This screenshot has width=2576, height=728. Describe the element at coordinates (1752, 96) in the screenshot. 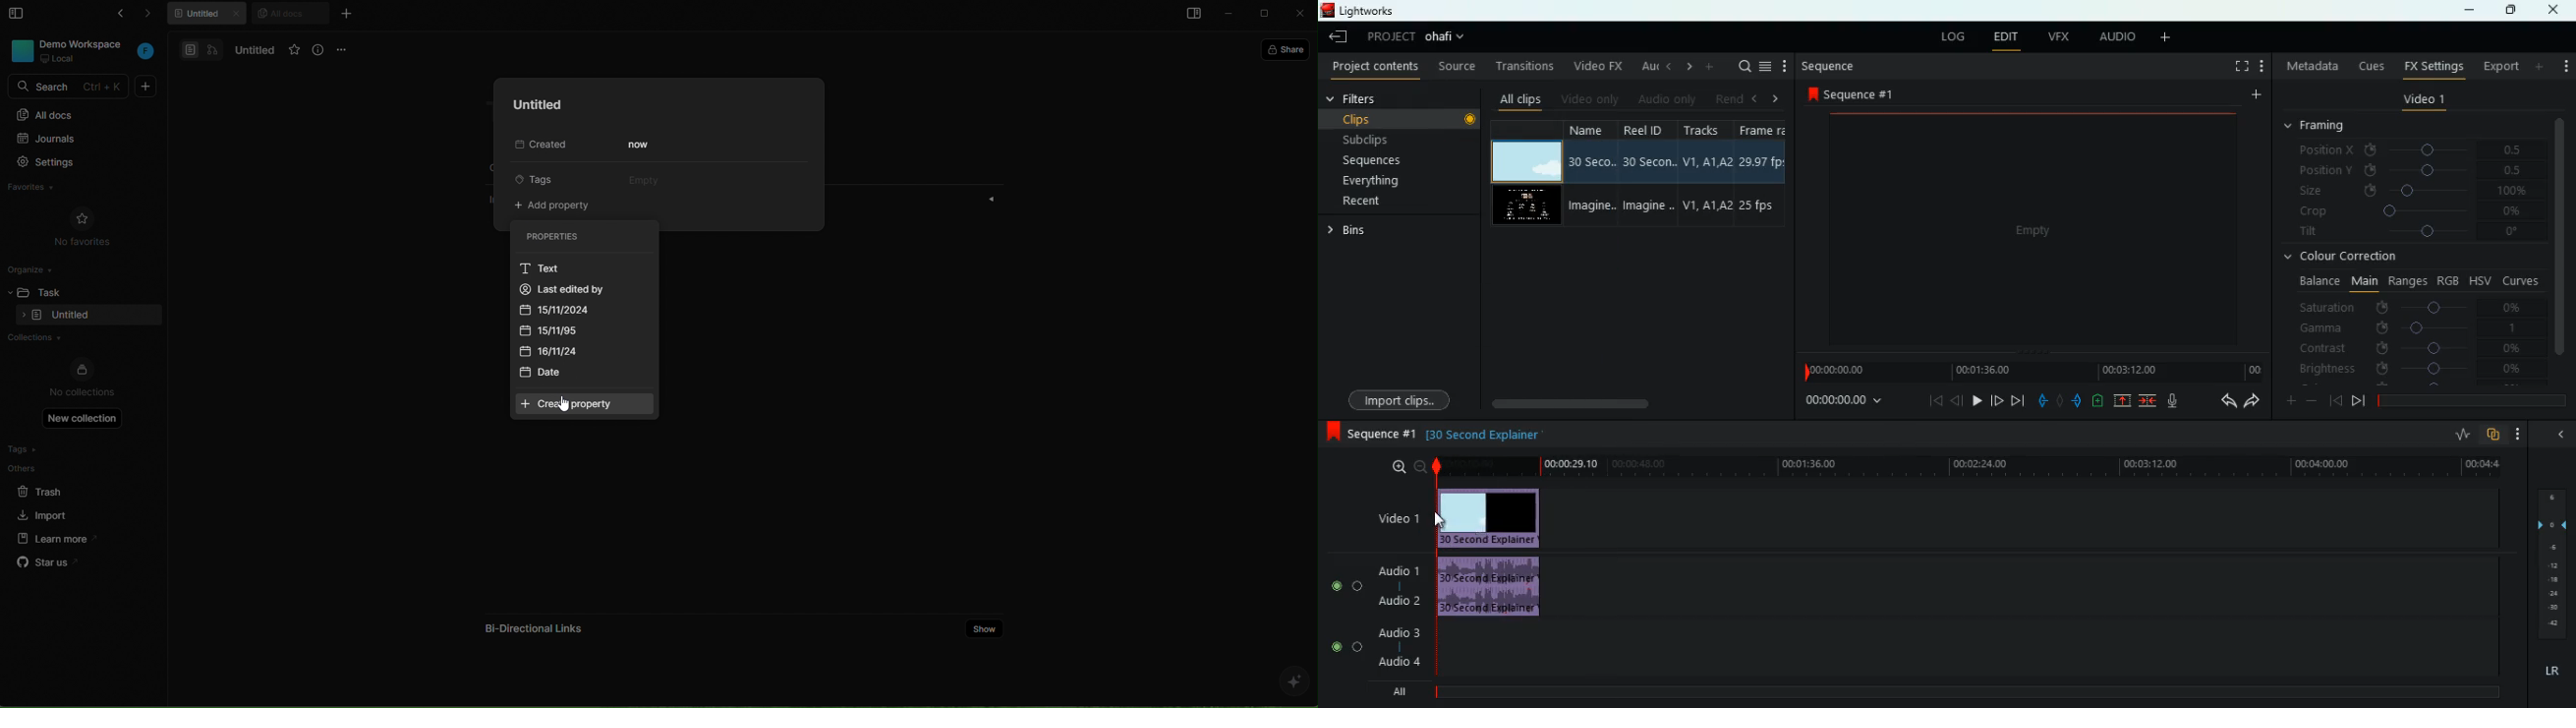

I see `left` at that location.